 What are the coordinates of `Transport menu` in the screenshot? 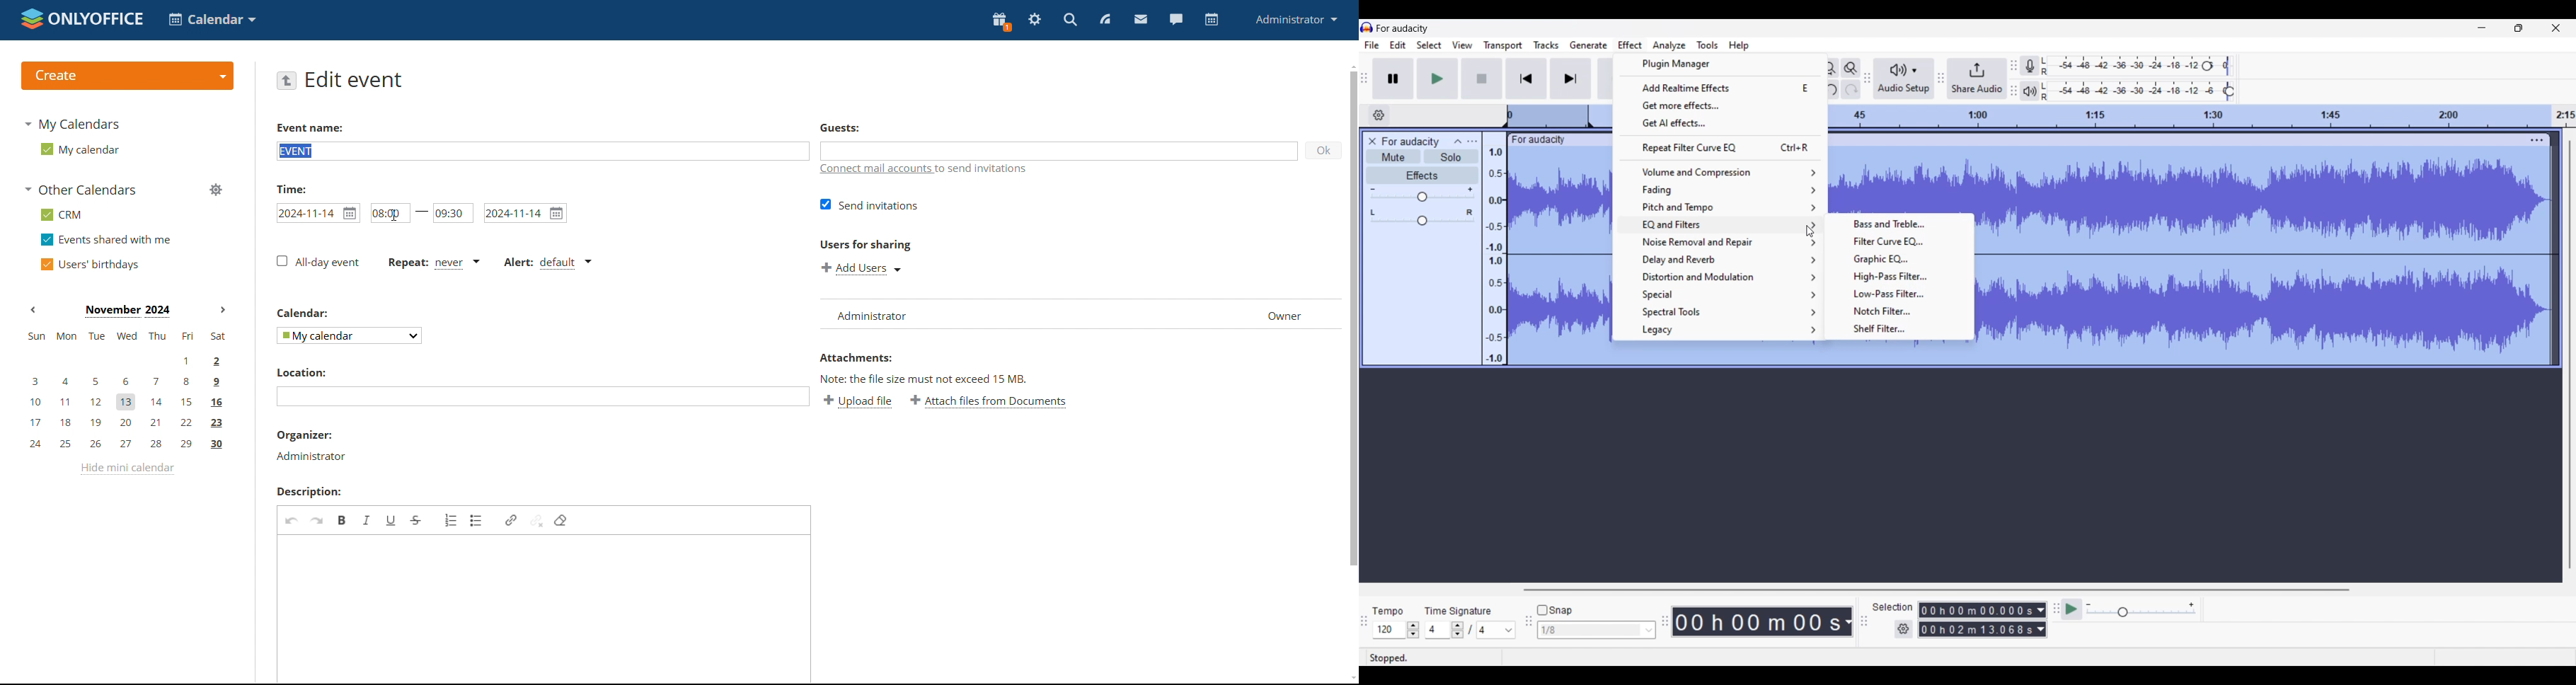 It's located at (1503, 46).